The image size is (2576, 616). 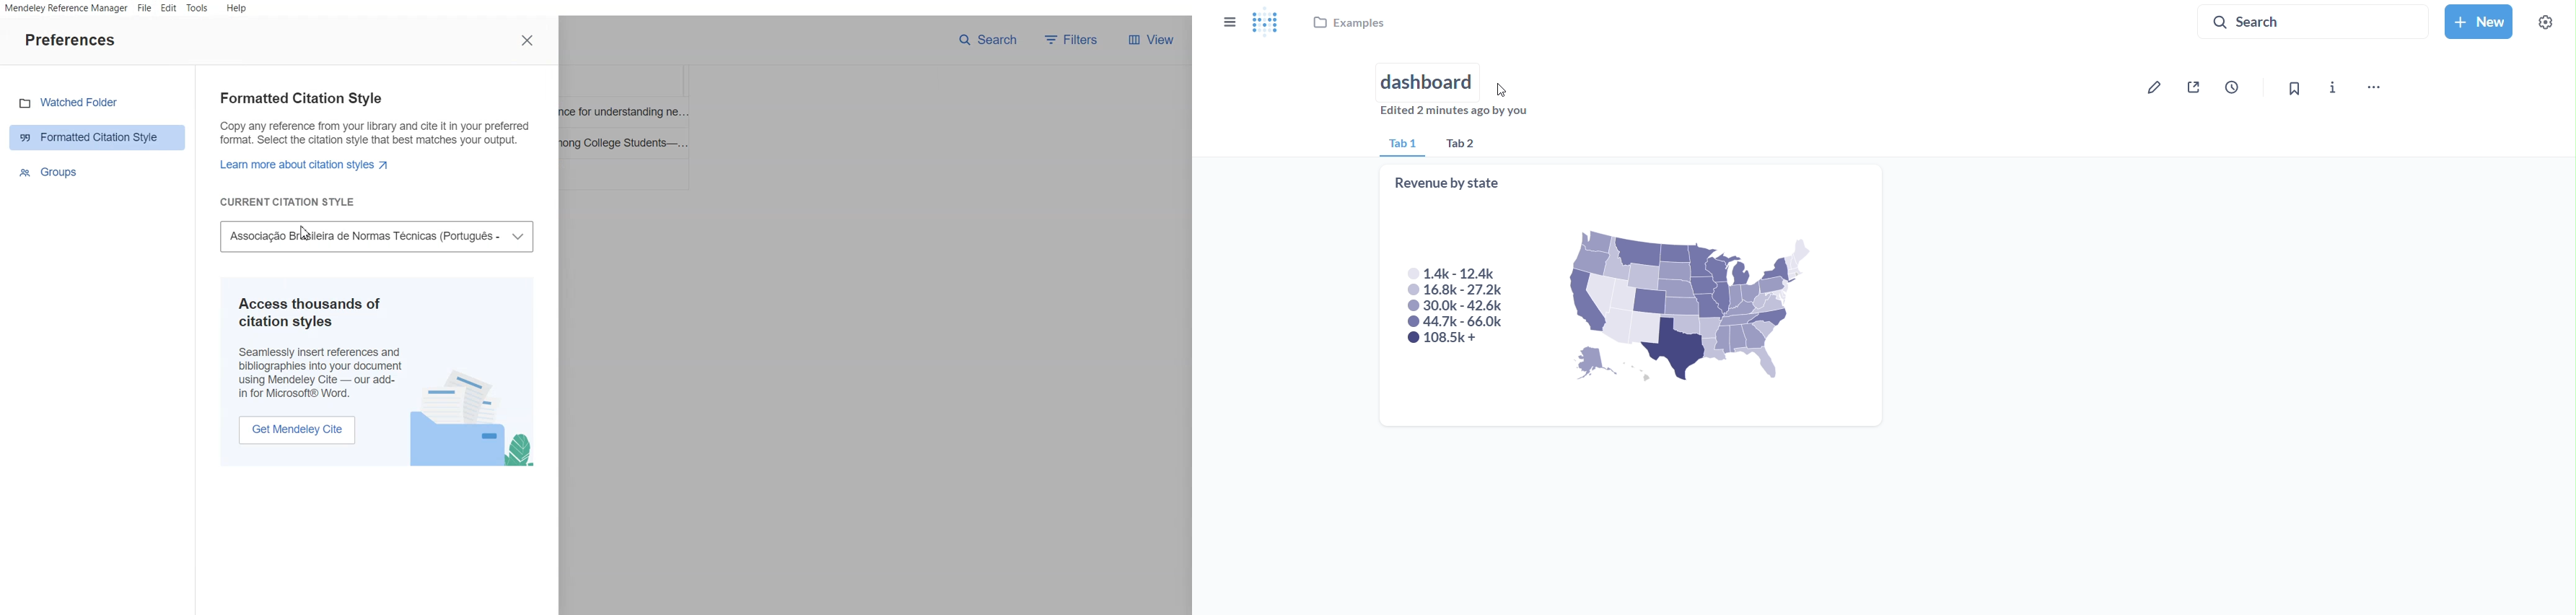 I want to click on tab 2, so click(x=1468, y=144).